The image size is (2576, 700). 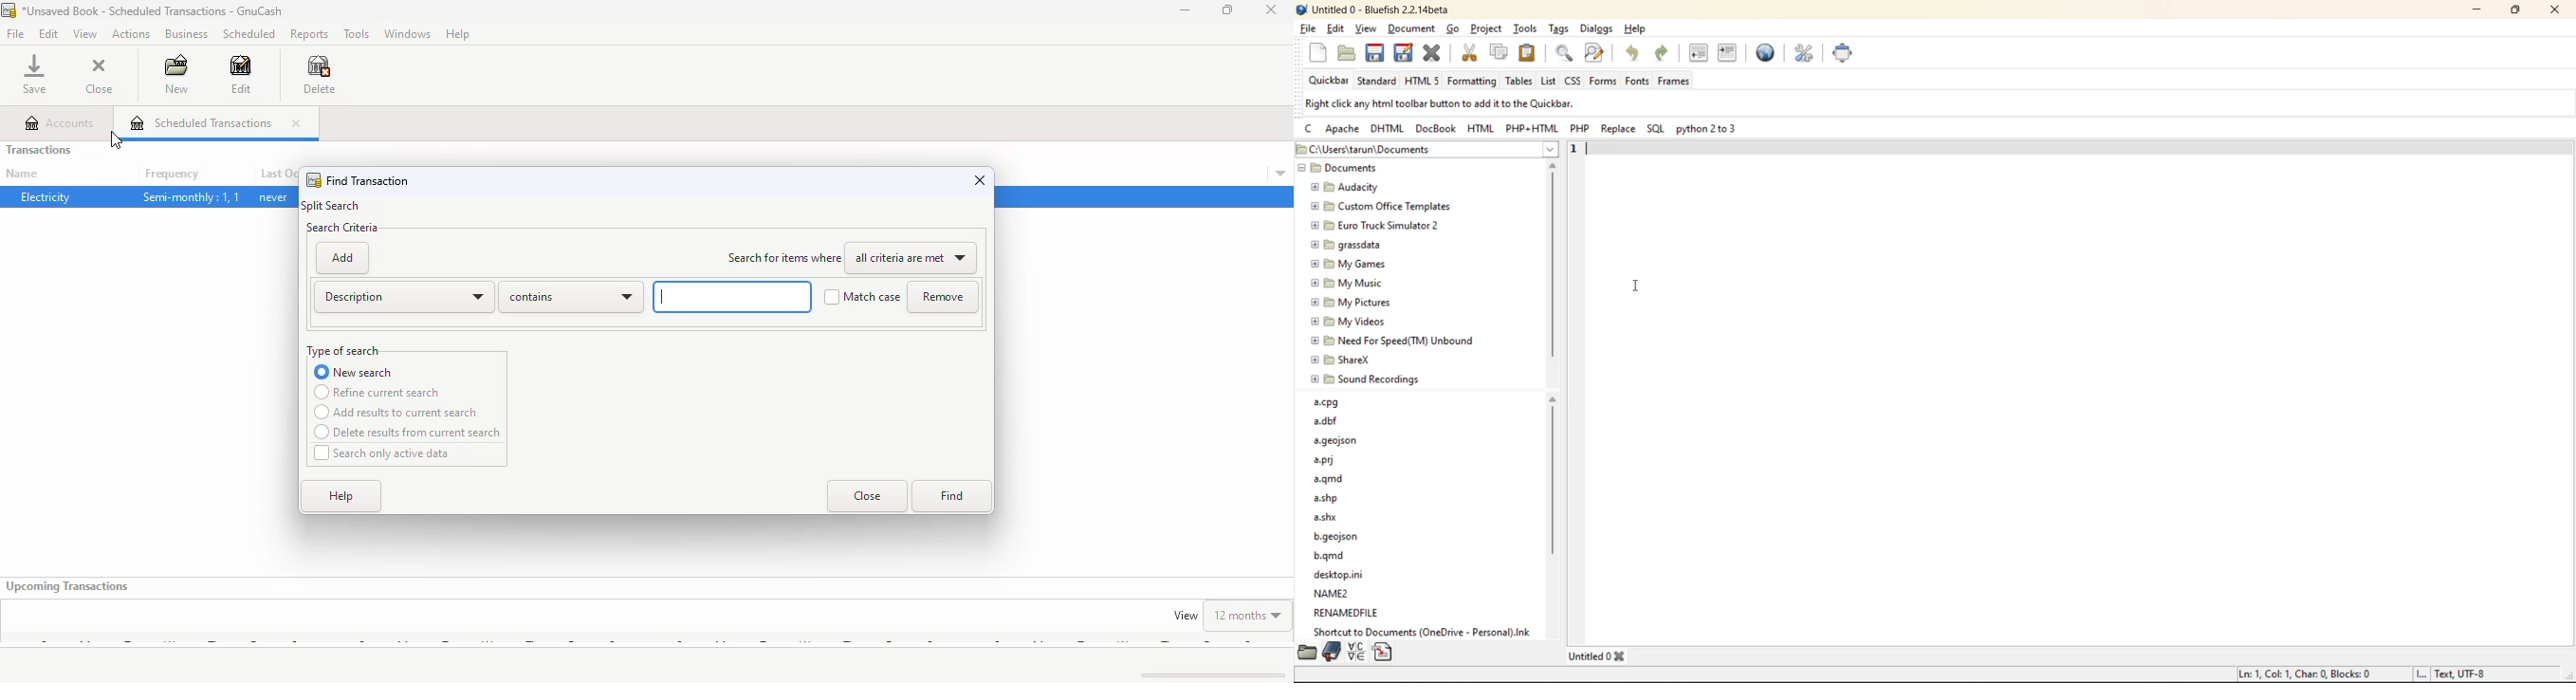 What do you see at coordinates (39, 149) in the screenshot?
I see `transactions` at bounding box center [39, 149].